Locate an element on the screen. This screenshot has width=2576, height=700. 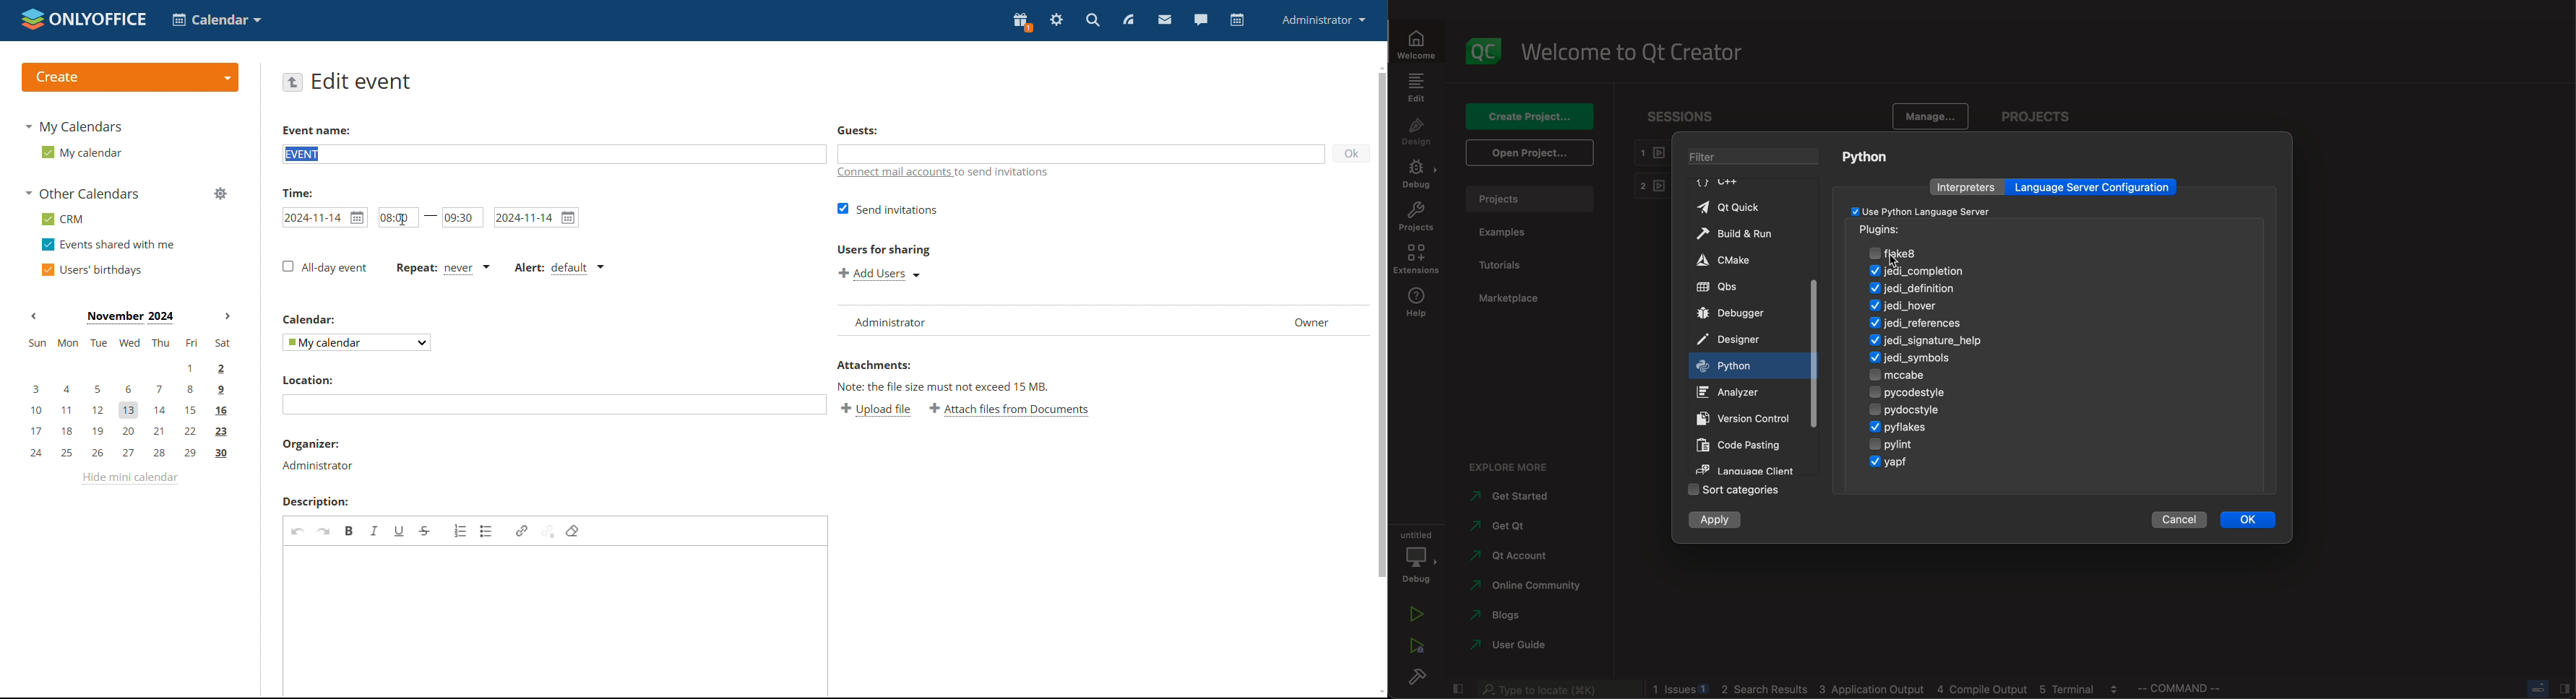
build and run is located at coordinates (1741, 231).